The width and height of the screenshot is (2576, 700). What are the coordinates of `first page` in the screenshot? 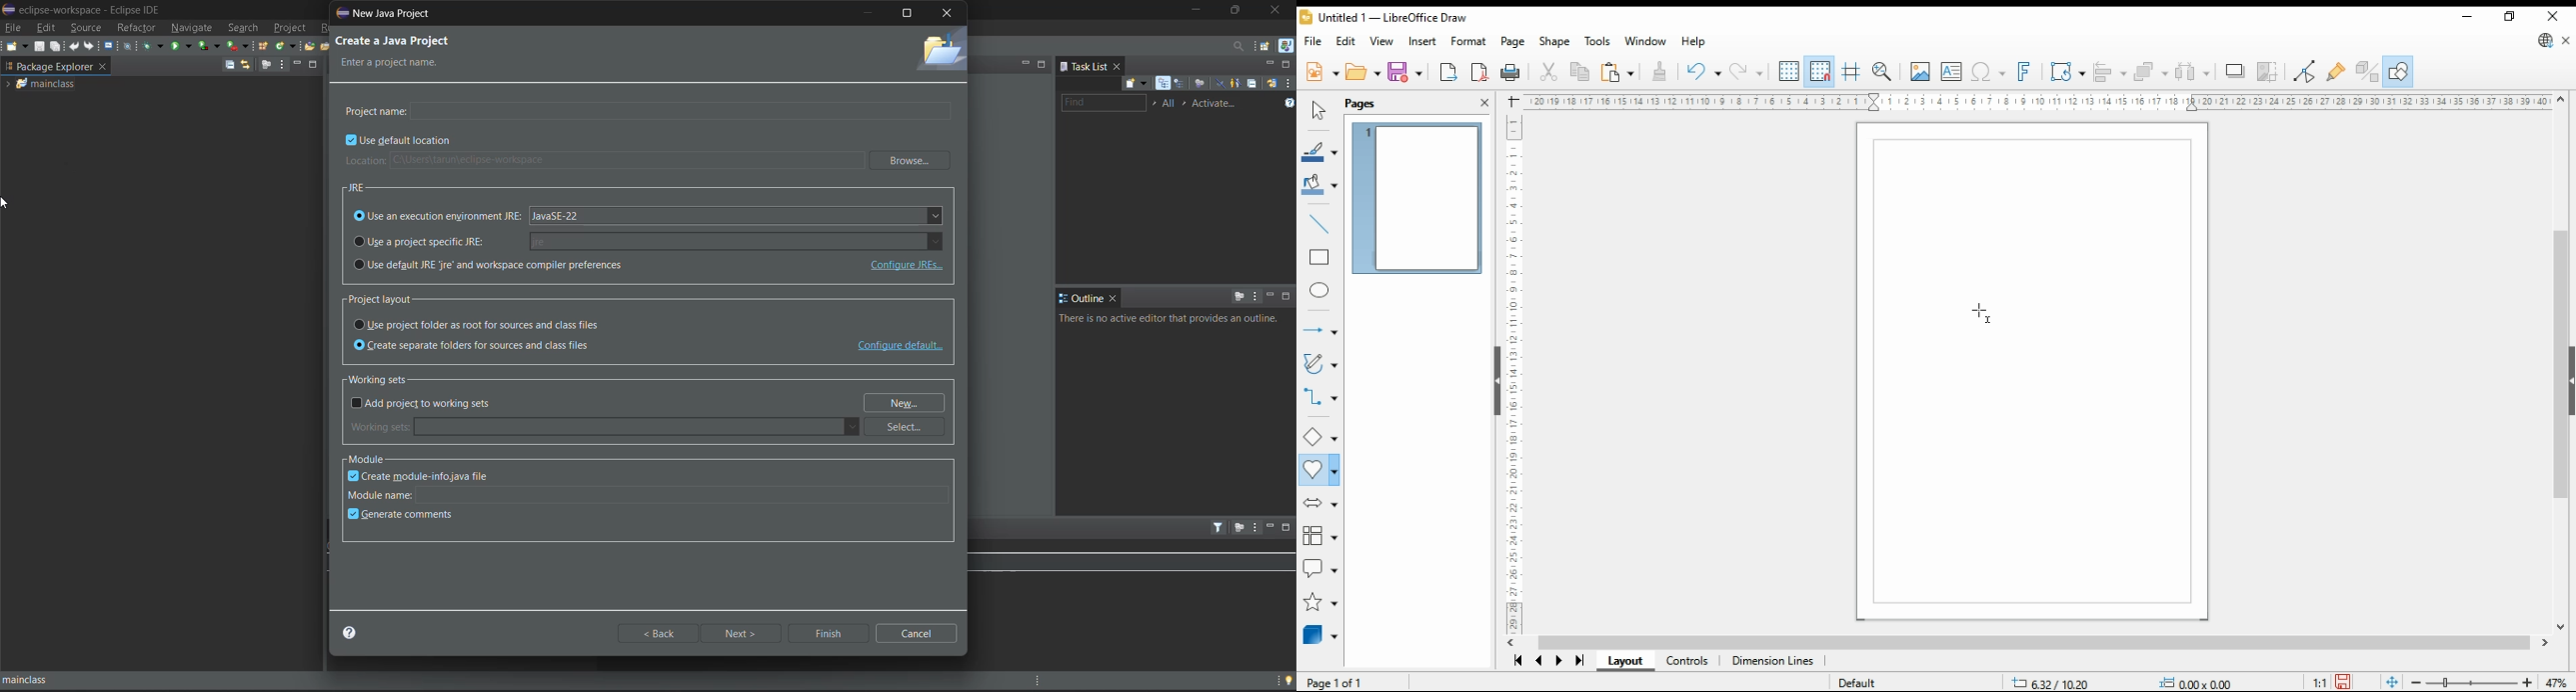 It's located at (1518, 661).